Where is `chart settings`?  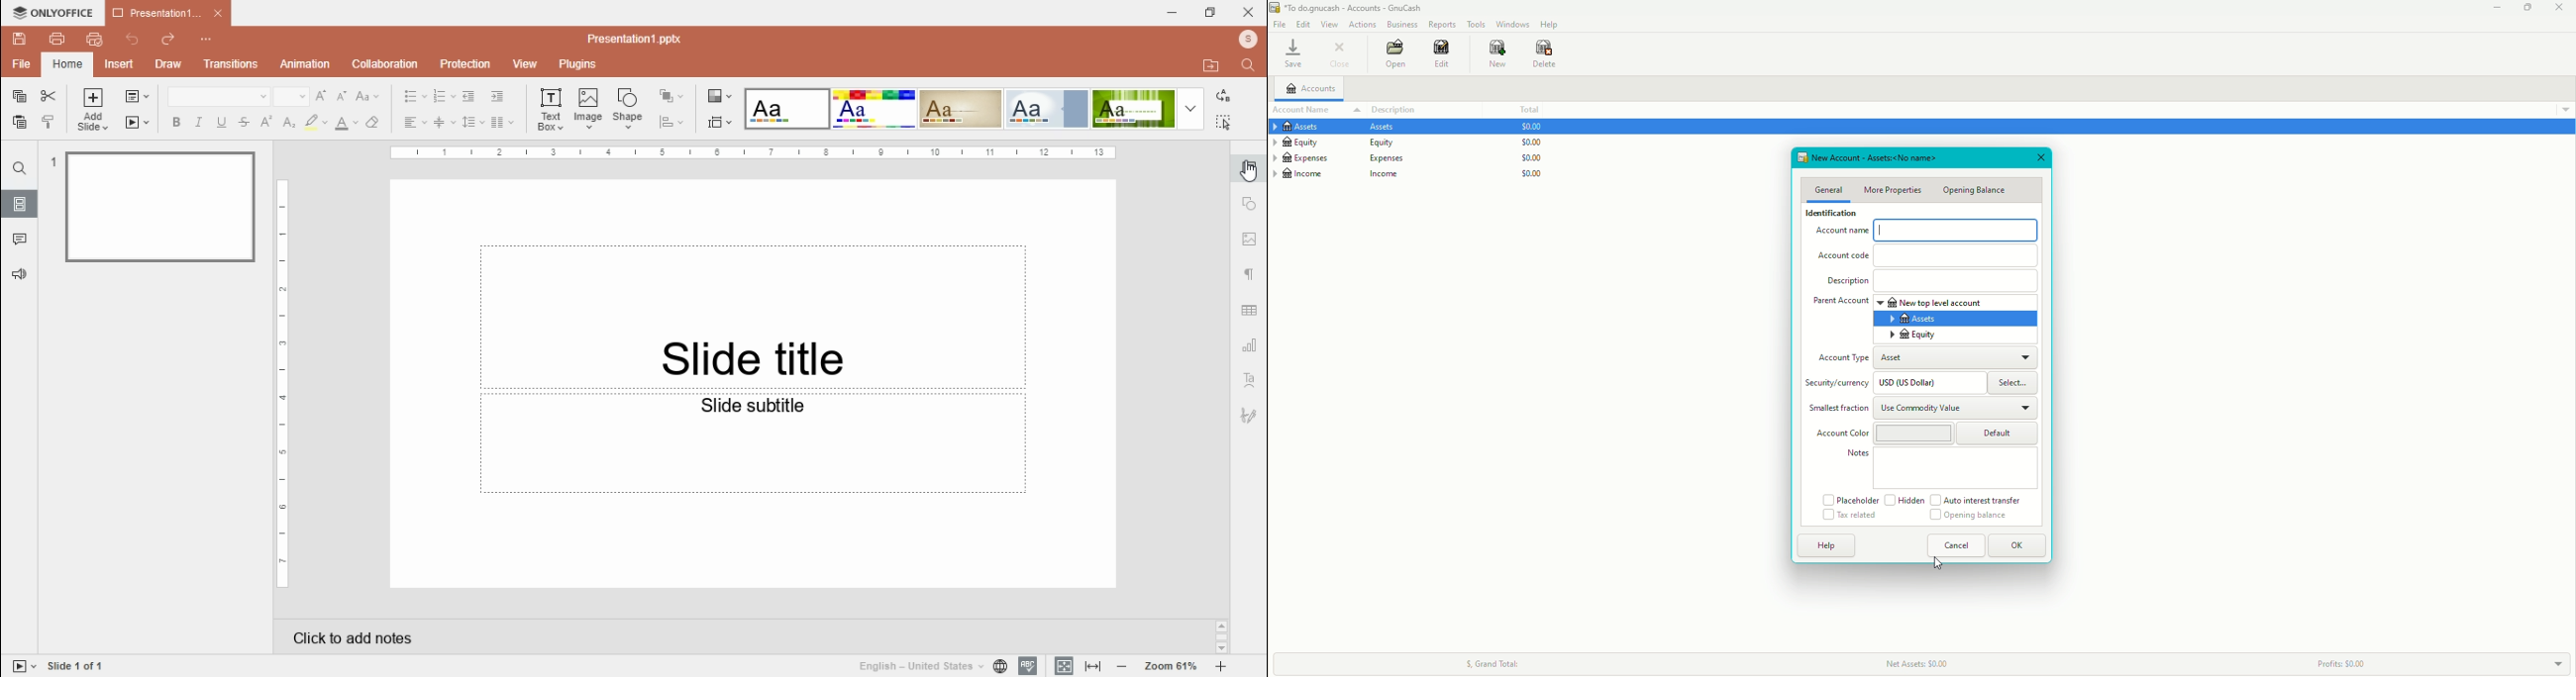
chart settings is located at coordinates (1250, 346).